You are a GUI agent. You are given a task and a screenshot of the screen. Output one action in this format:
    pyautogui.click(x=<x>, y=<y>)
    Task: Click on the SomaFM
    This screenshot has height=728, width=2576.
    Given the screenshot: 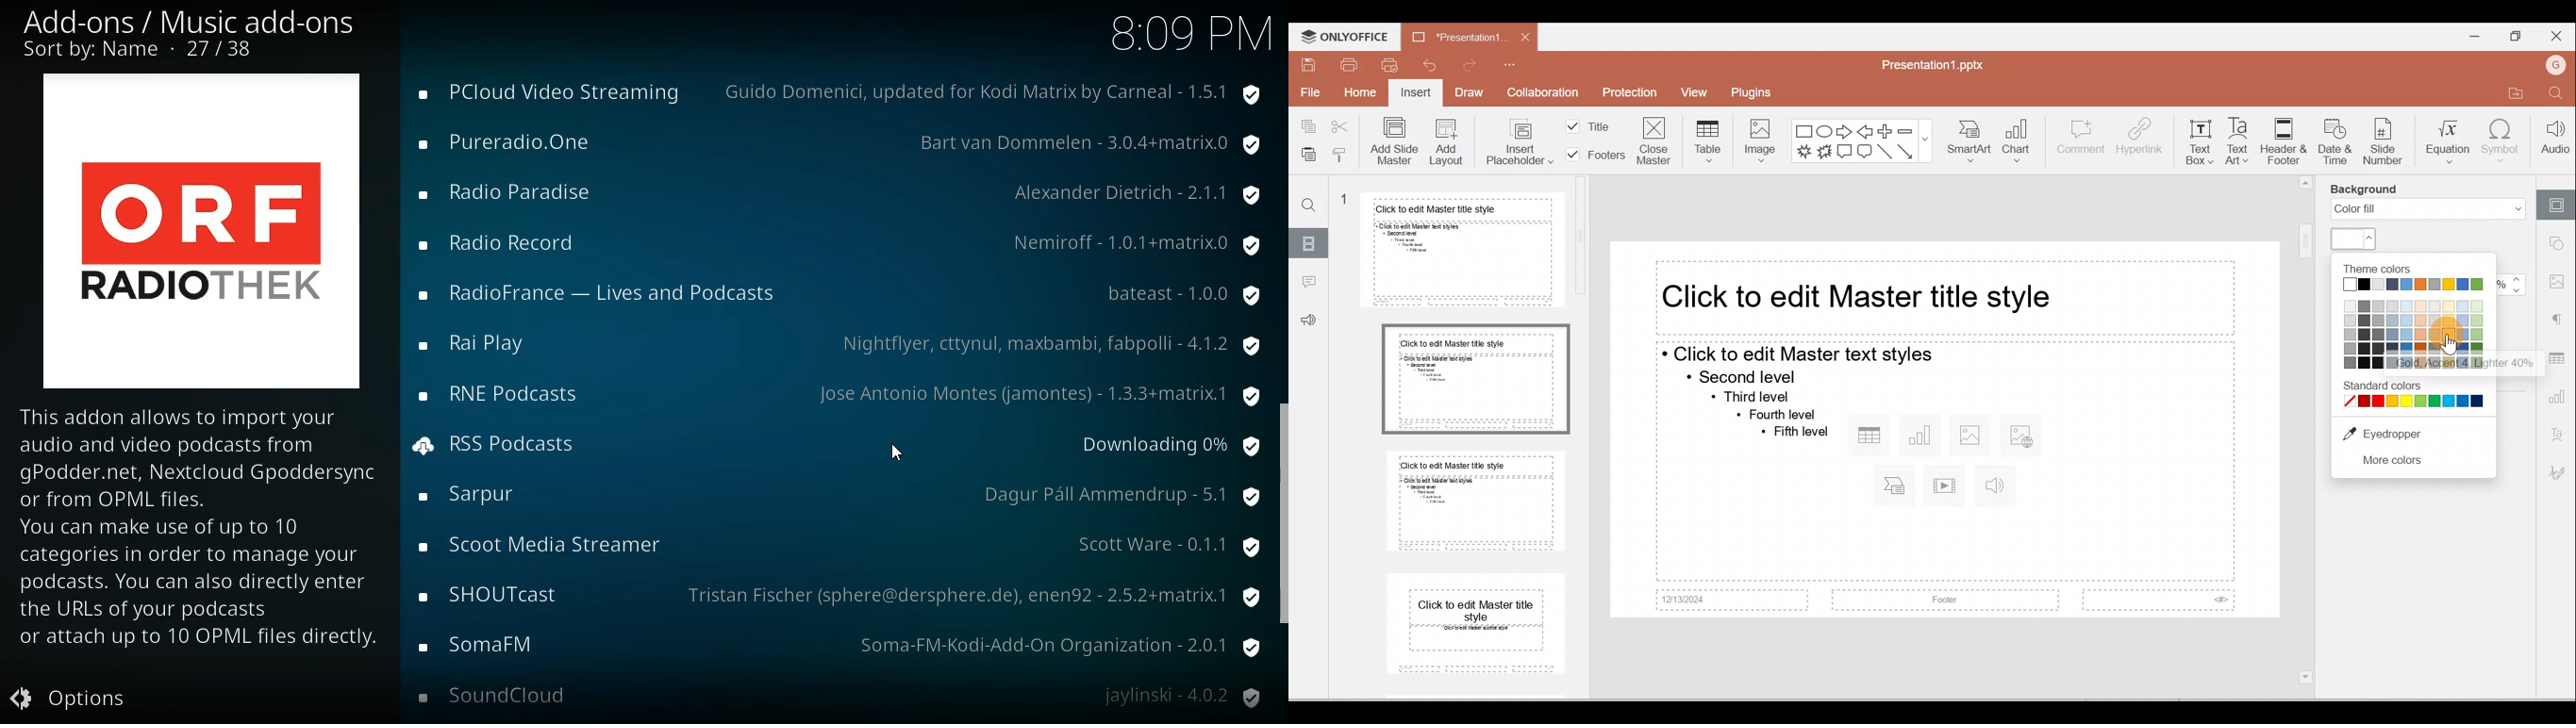 What is the action you would take?
    pyautogui.click(x=488, y=644)
    